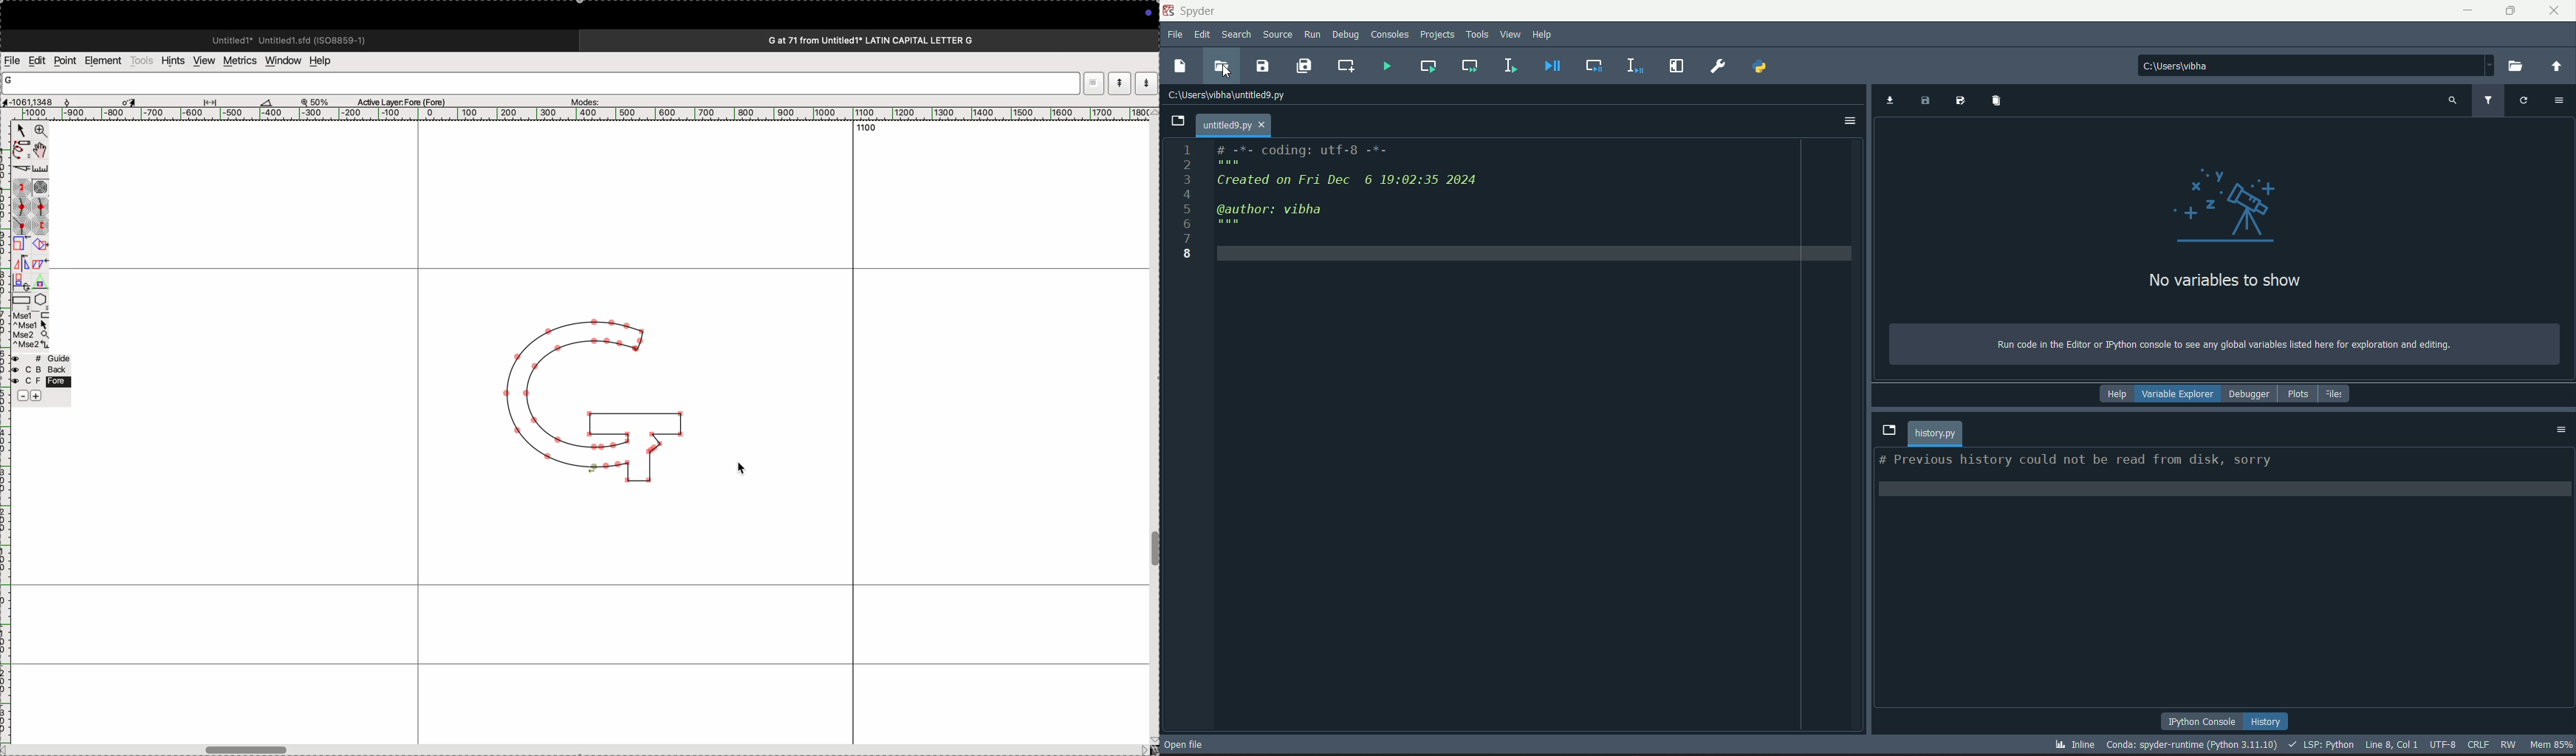 This screenshot has width=2576, height=756. What do you see at coordinates (2216, 344) in the screenshot?
I see `text` at bounding box center [2216, 344].